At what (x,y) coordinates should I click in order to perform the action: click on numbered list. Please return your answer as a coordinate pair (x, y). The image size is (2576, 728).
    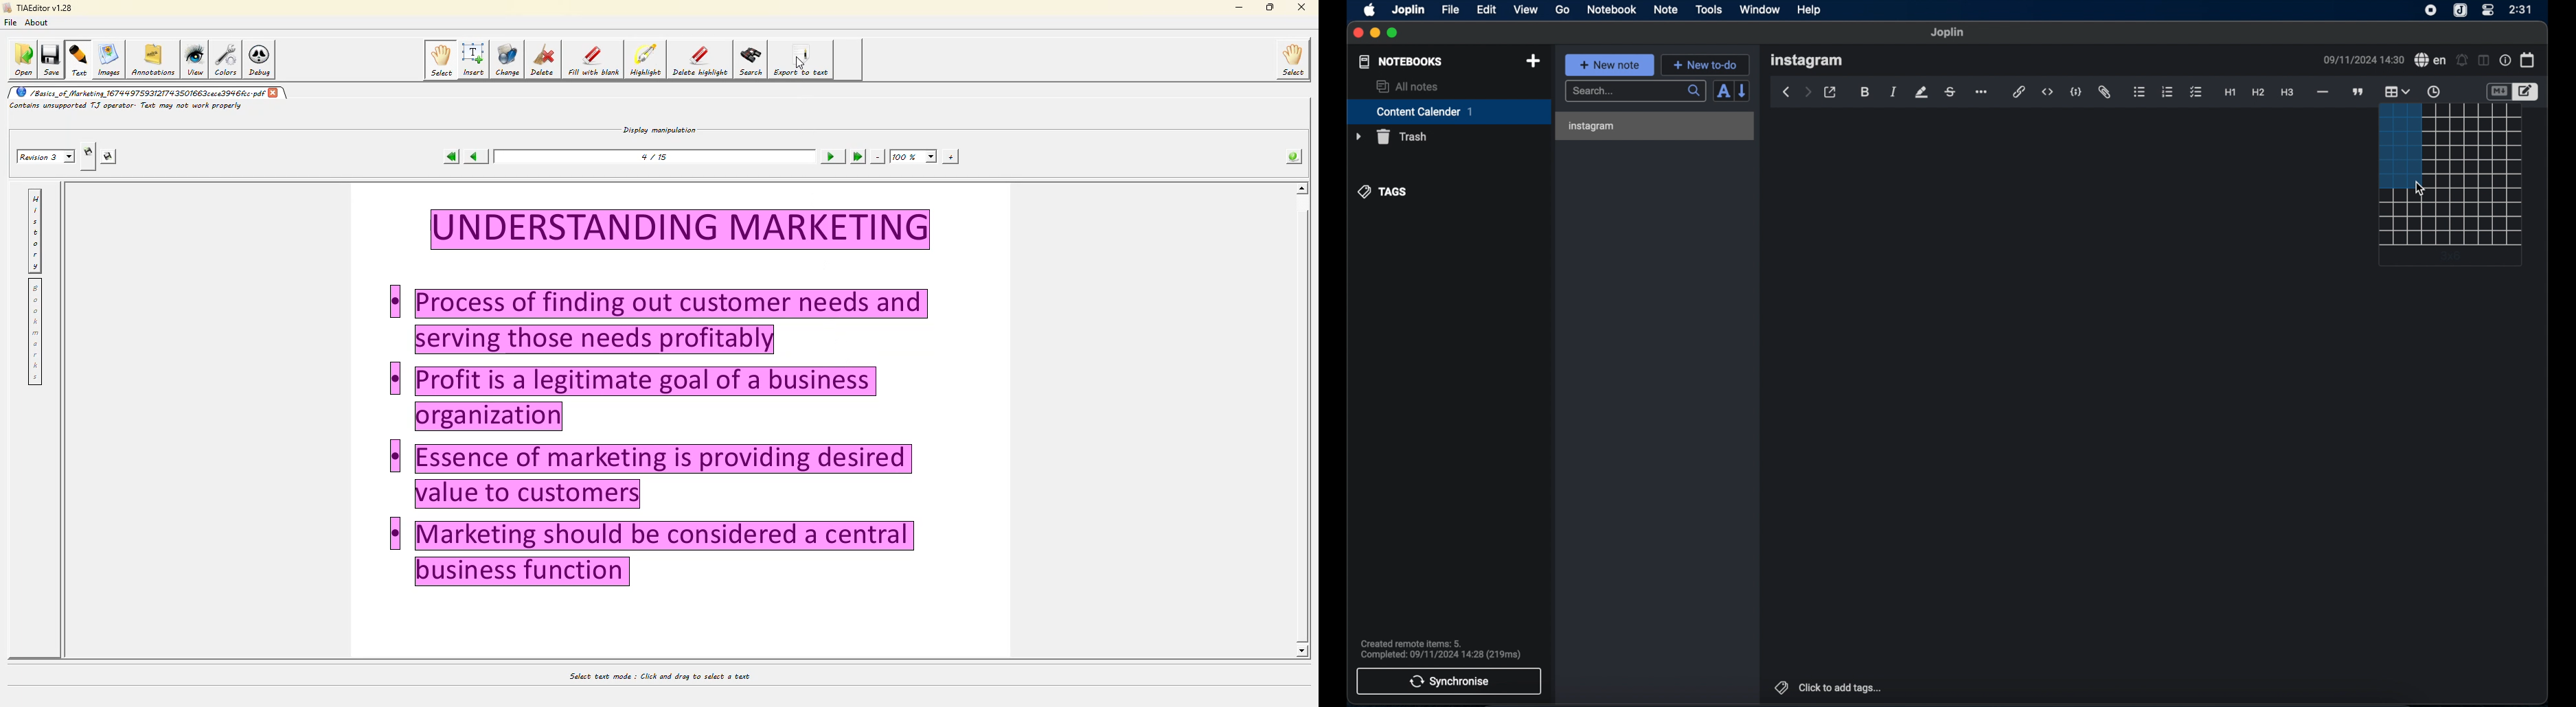
    Looking at the image, I should click on (2168, 92).